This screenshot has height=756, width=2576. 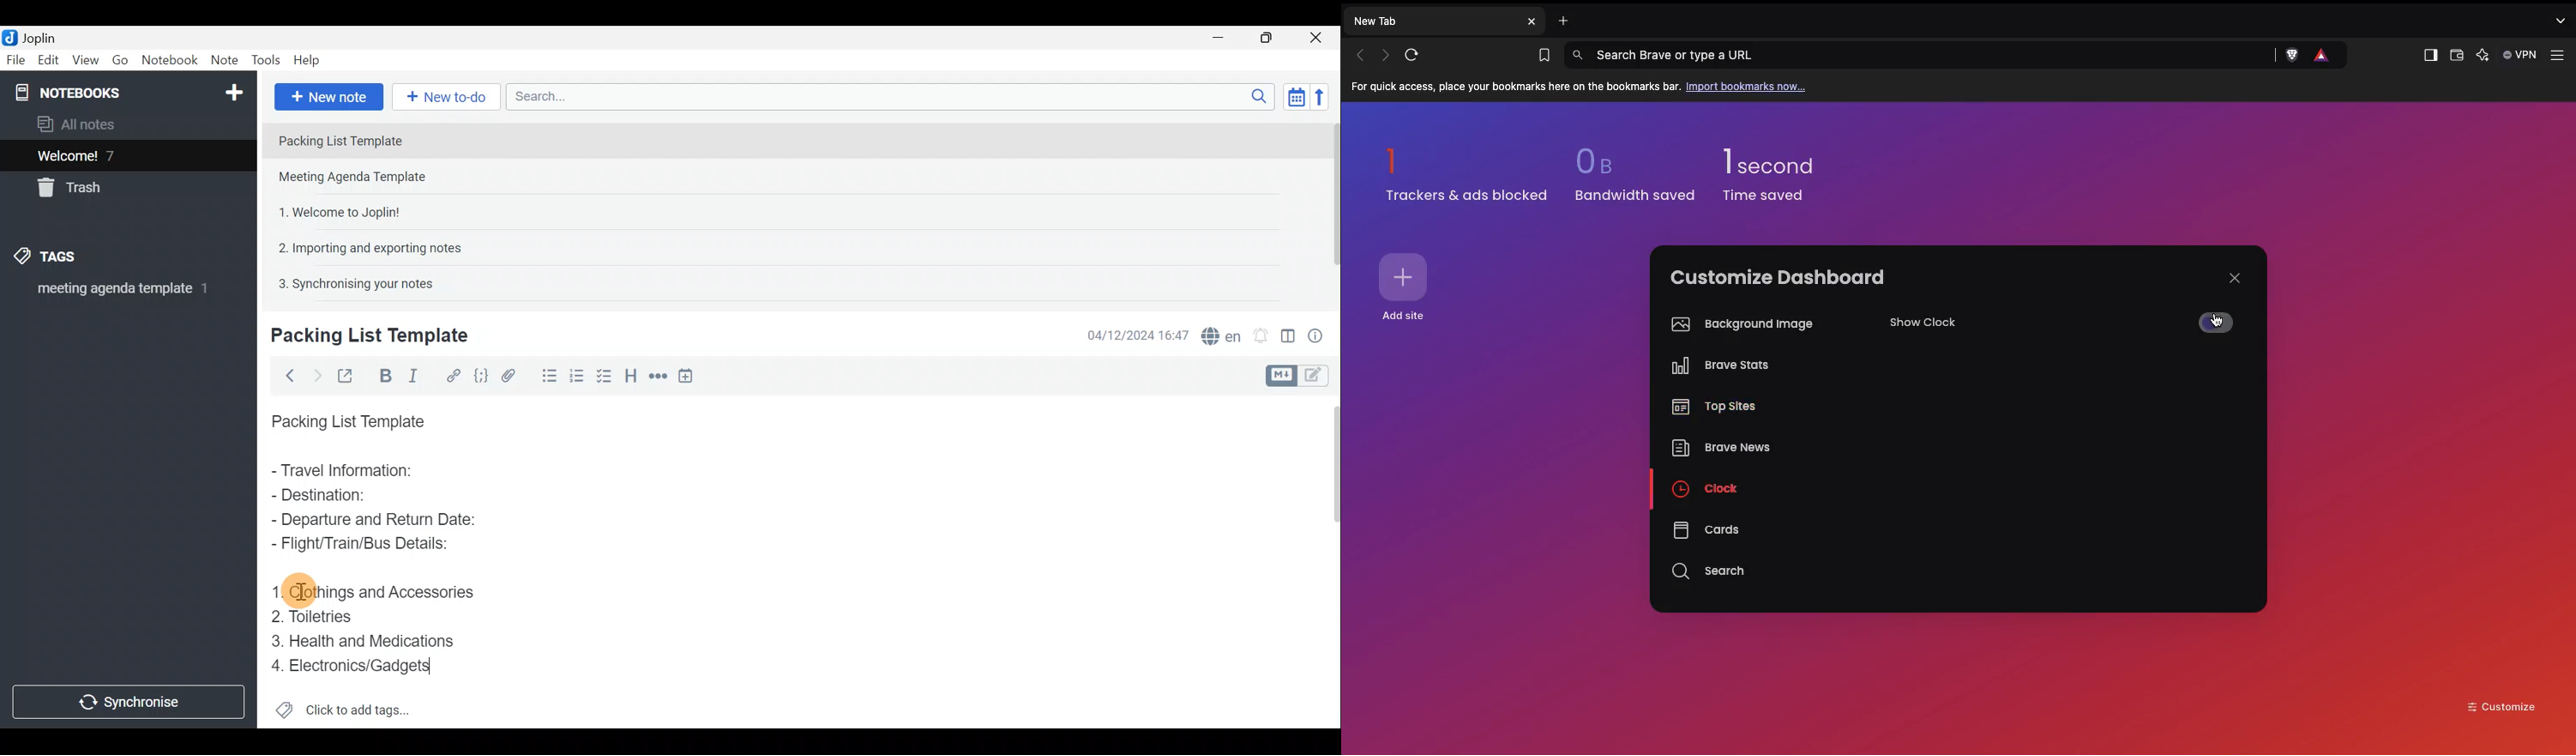 I want to click on Welcome, so click(x=107, y=155).